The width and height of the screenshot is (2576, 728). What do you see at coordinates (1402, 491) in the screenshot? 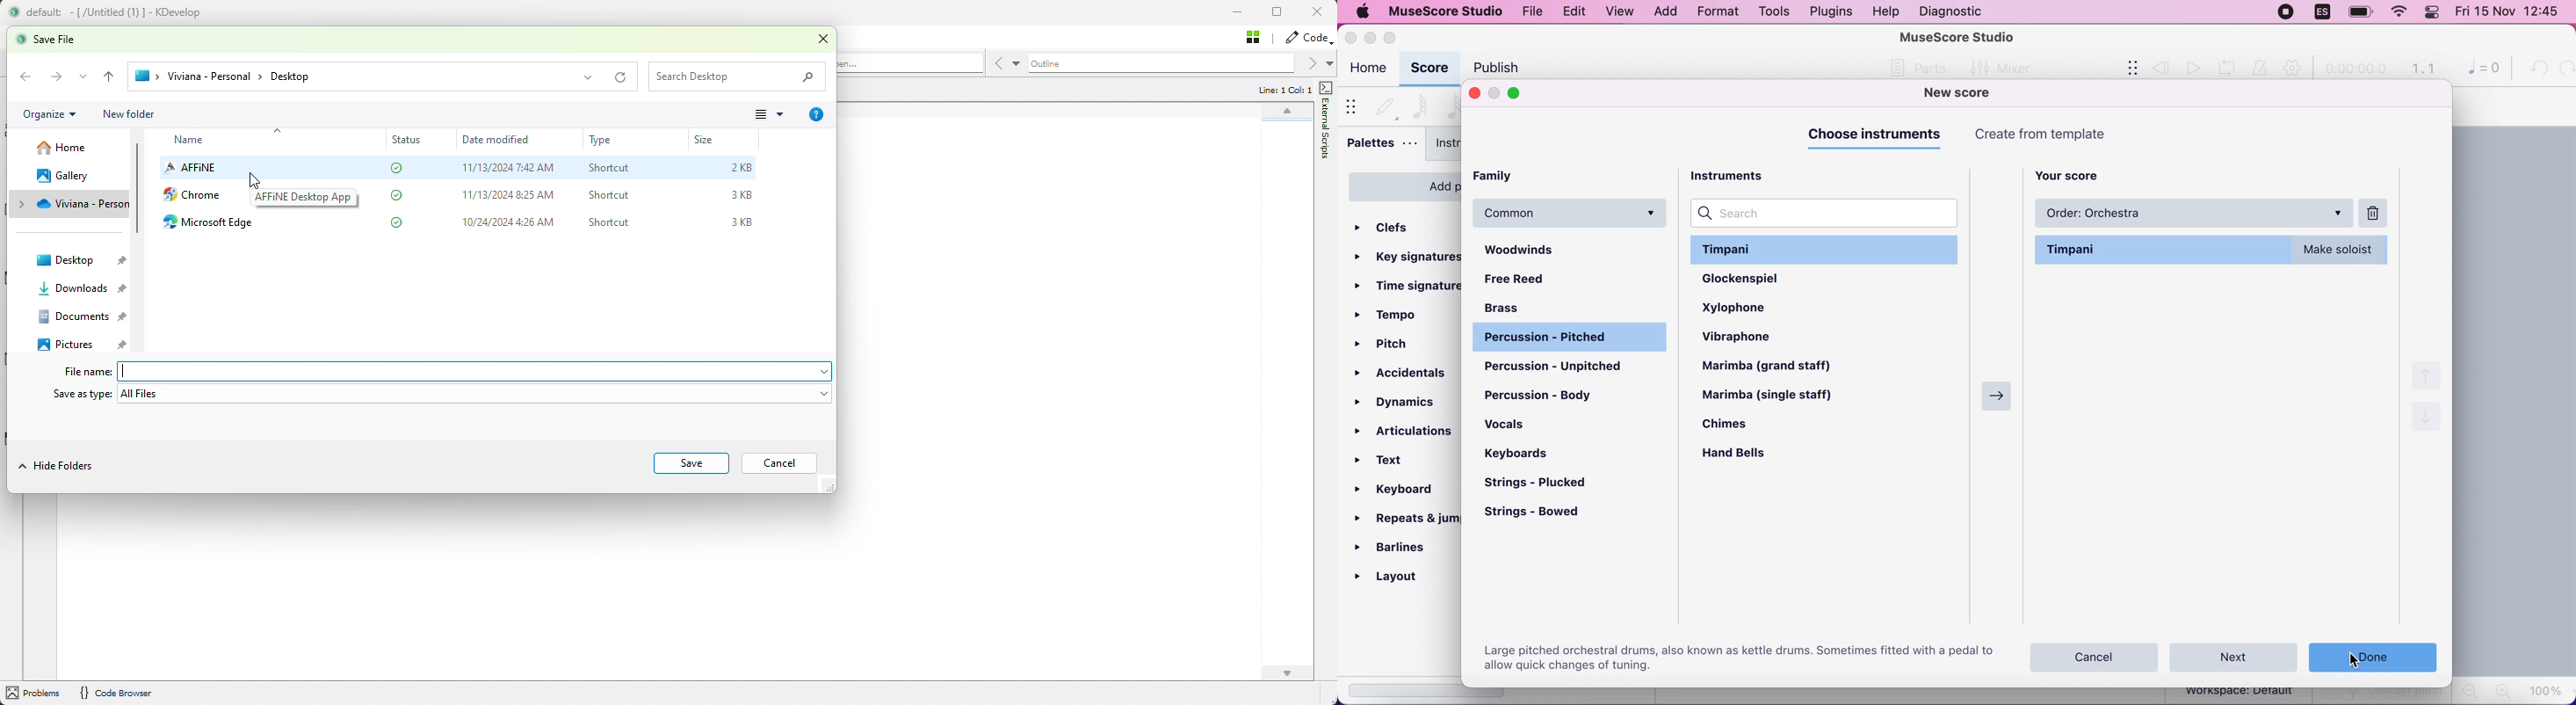
I see `keyboard` at bounding box center [1402, 491].